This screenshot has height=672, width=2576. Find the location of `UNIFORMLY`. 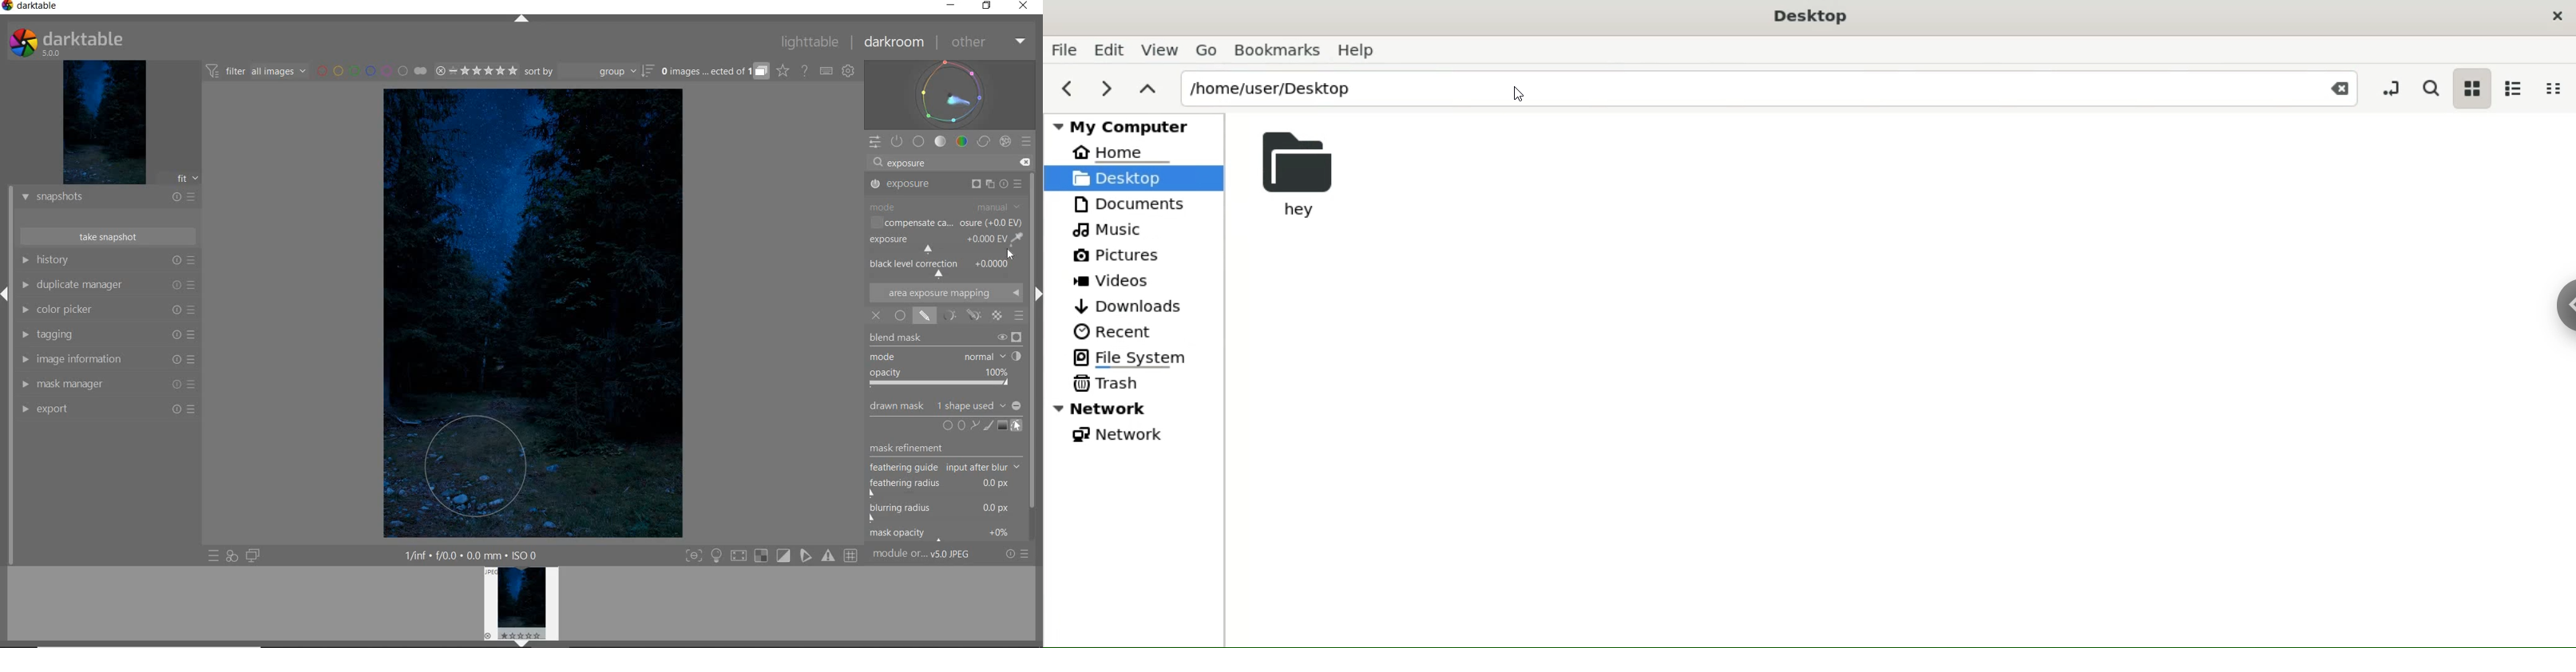

UNIFORMLY is located at coordinates (899, 316).